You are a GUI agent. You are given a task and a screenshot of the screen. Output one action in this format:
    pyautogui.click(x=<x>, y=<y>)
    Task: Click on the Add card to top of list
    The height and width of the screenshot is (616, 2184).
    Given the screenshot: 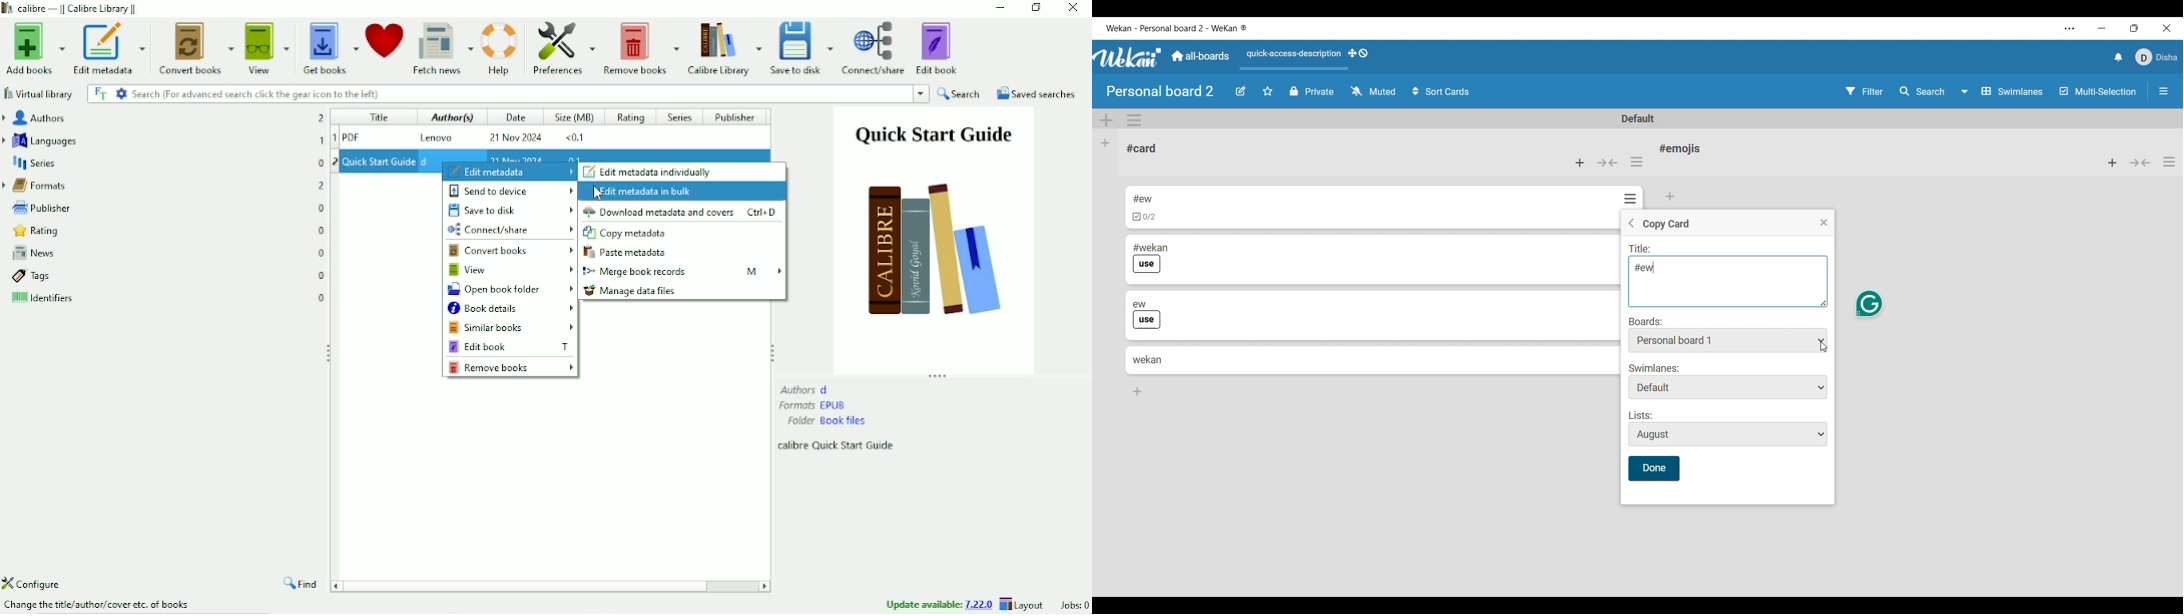 What is the action you would take?
    pyautogui.click(x=1580, y=163)
    